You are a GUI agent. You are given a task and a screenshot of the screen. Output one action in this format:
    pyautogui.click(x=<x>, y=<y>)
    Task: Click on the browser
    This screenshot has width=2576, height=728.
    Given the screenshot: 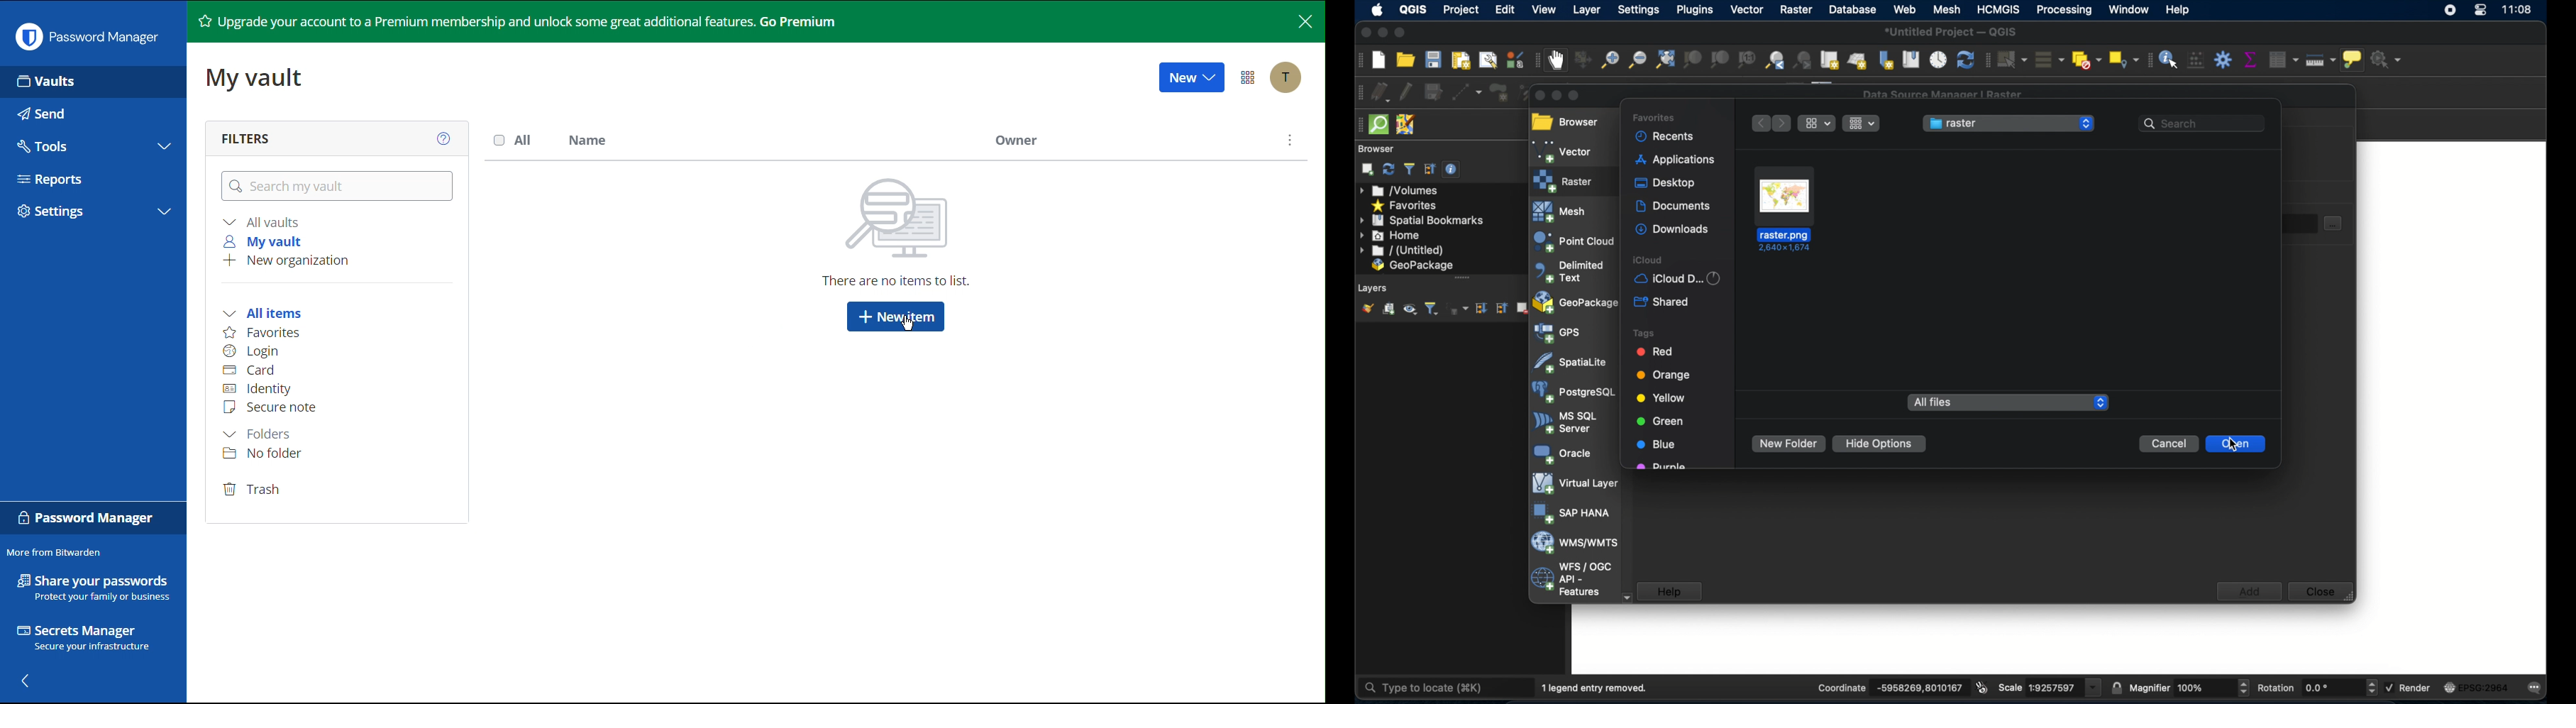 What is the action you would take?
    pyautogui.click(x=1375, y=148)
    